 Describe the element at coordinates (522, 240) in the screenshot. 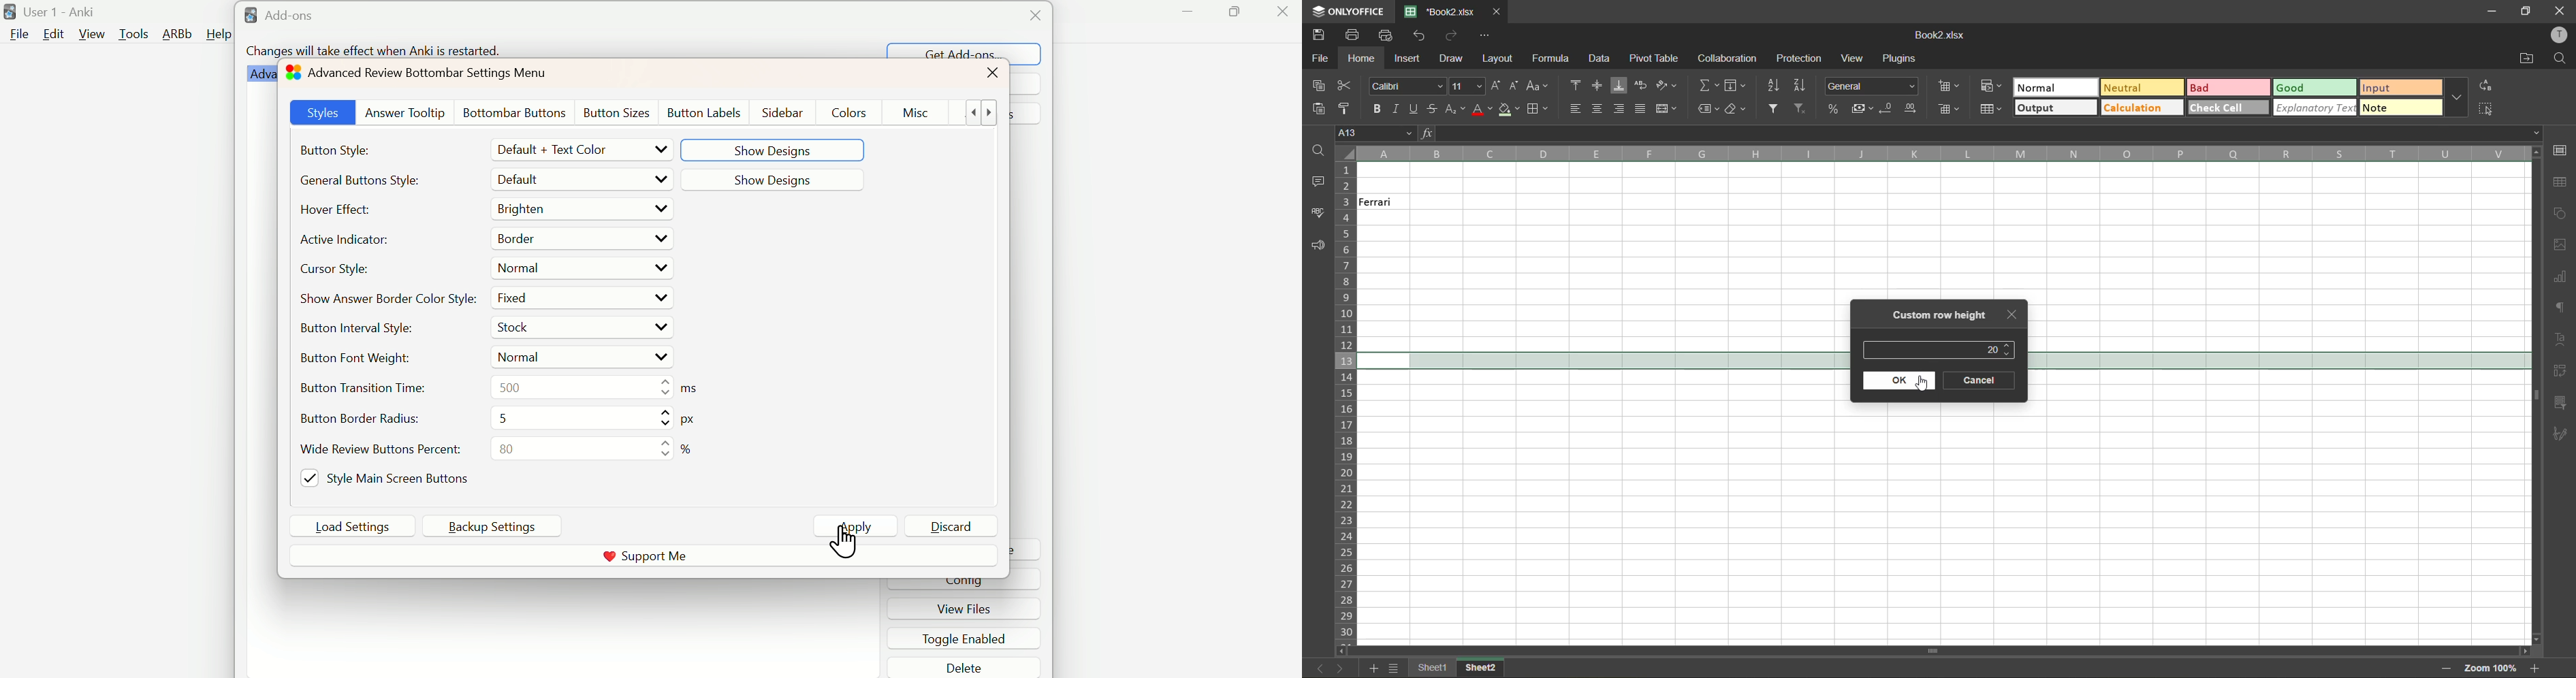

I see `Border` at that location.